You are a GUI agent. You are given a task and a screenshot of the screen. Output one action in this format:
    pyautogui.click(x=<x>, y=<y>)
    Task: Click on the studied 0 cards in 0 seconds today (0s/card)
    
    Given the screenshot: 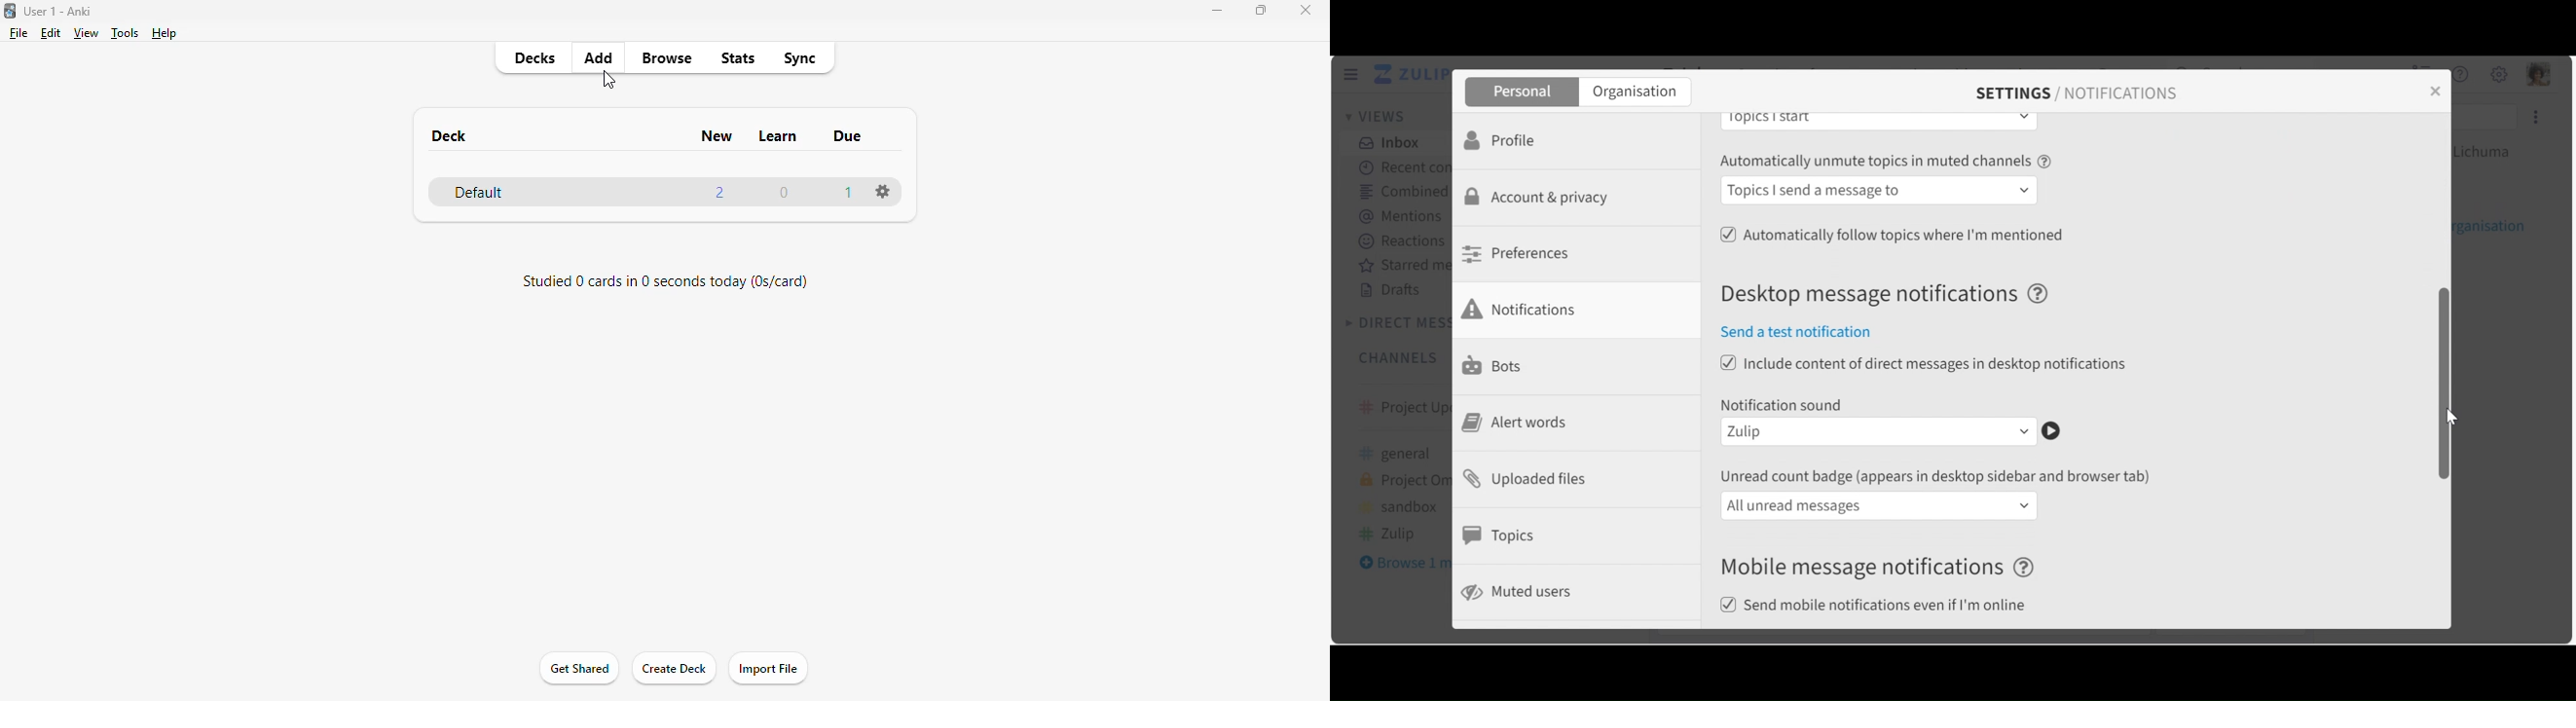 What is the action you would take?
    pyautogui.click(x=663, y=283)
    